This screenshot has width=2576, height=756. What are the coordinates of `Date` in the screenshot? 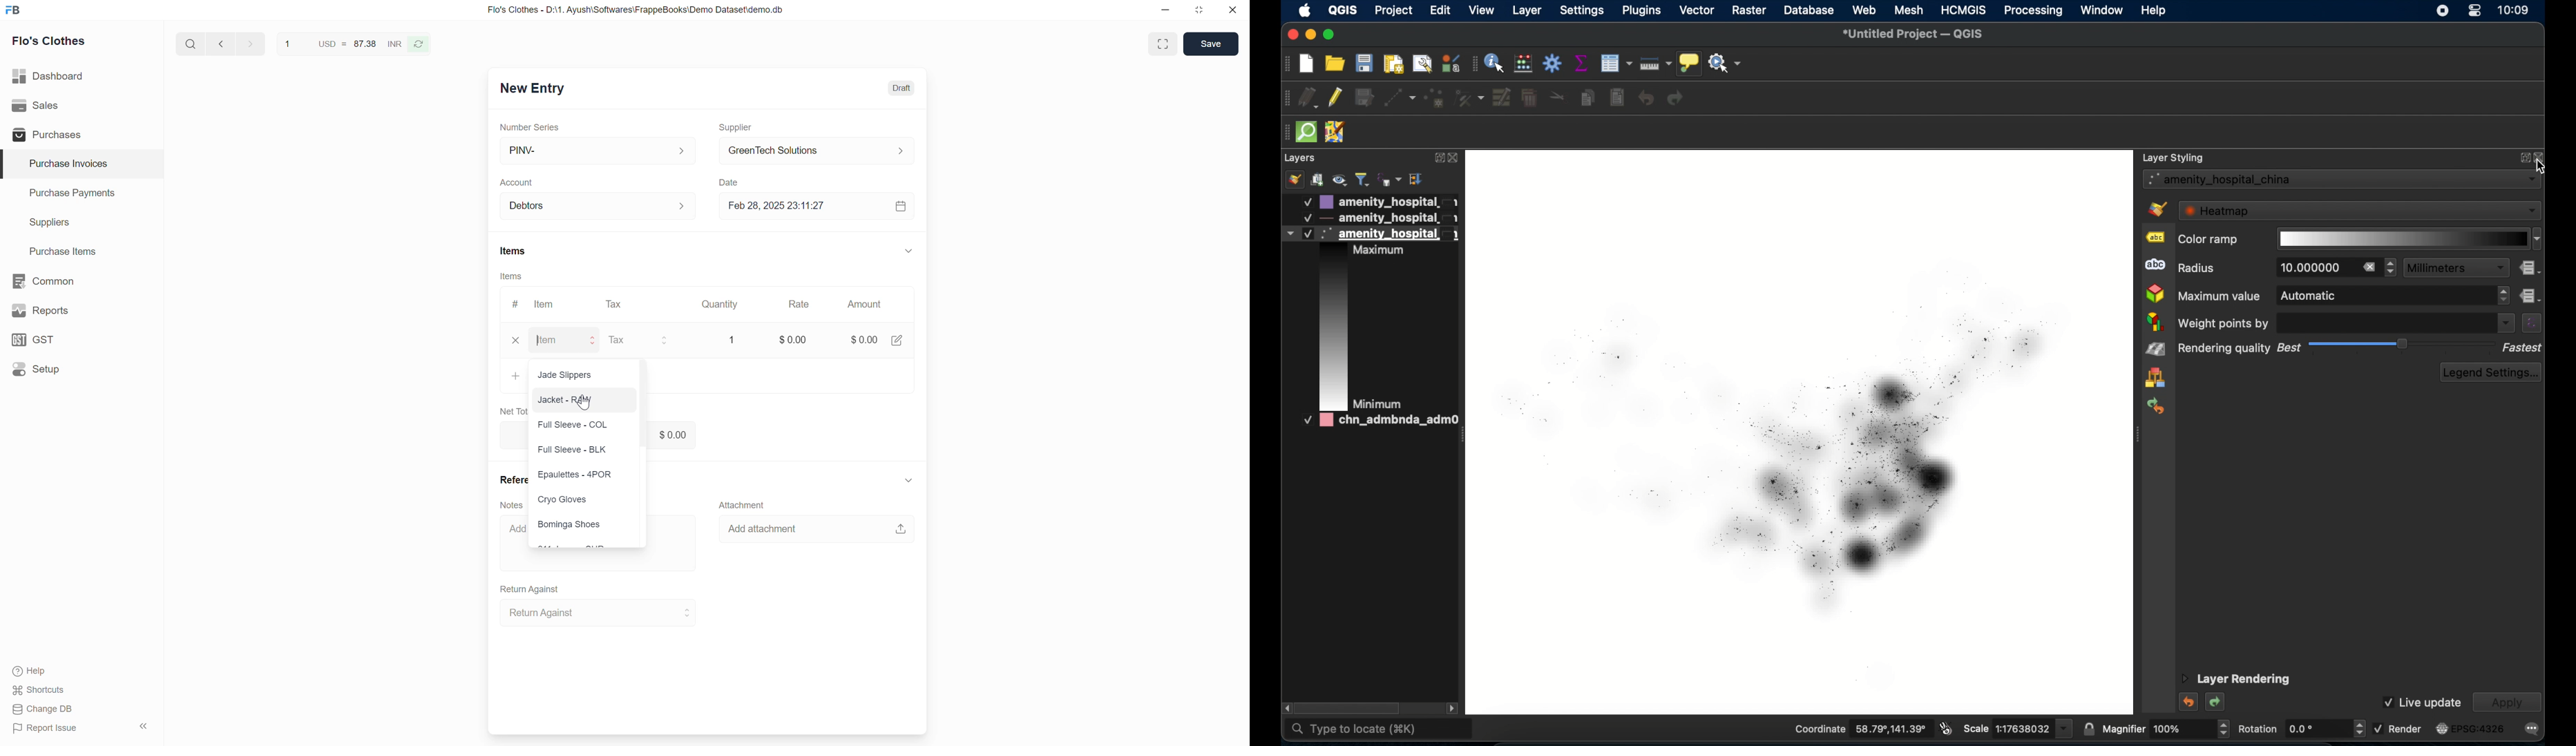 It's located at (728, 183).